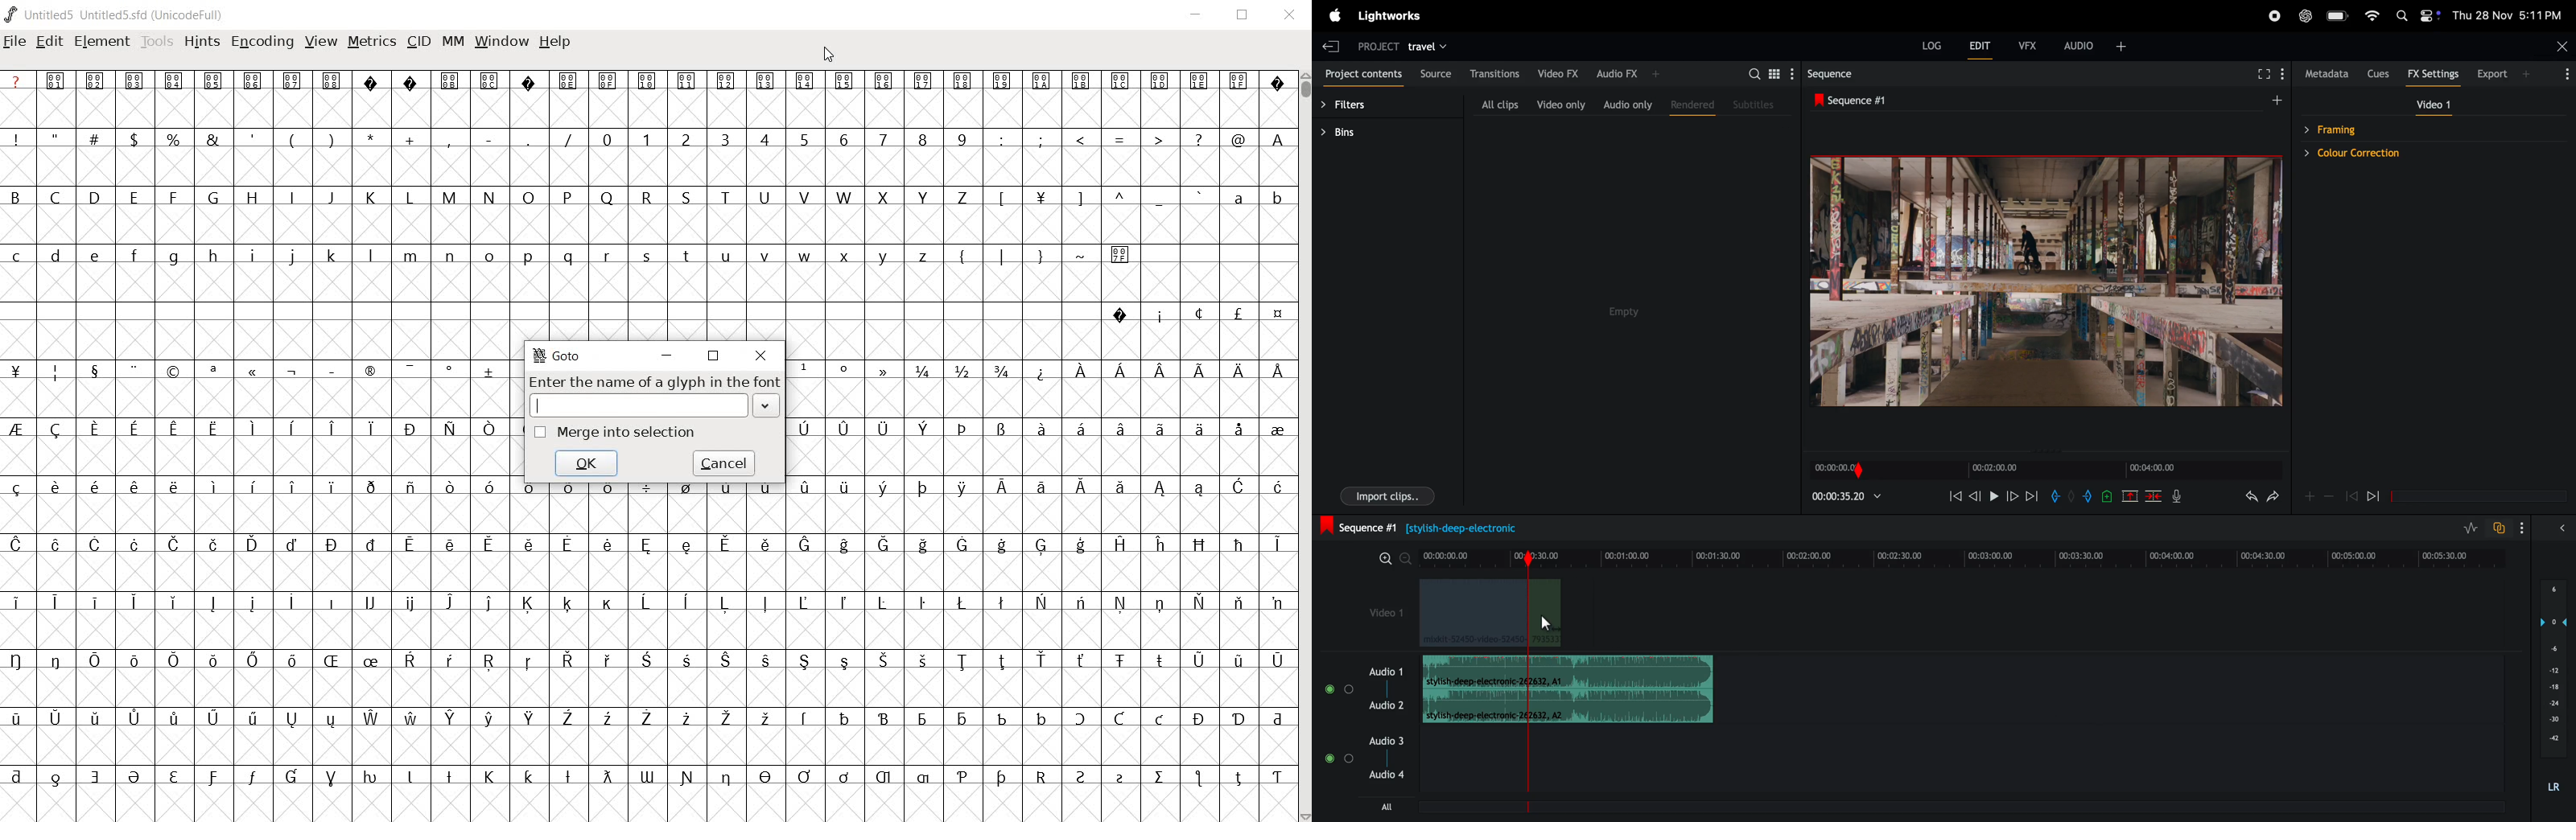 This screenshot has width=2576, height=840. What do you see at coordinates (1387, 615) in the screenshot?
I see `video 1` at bounding box center [1387, 615].